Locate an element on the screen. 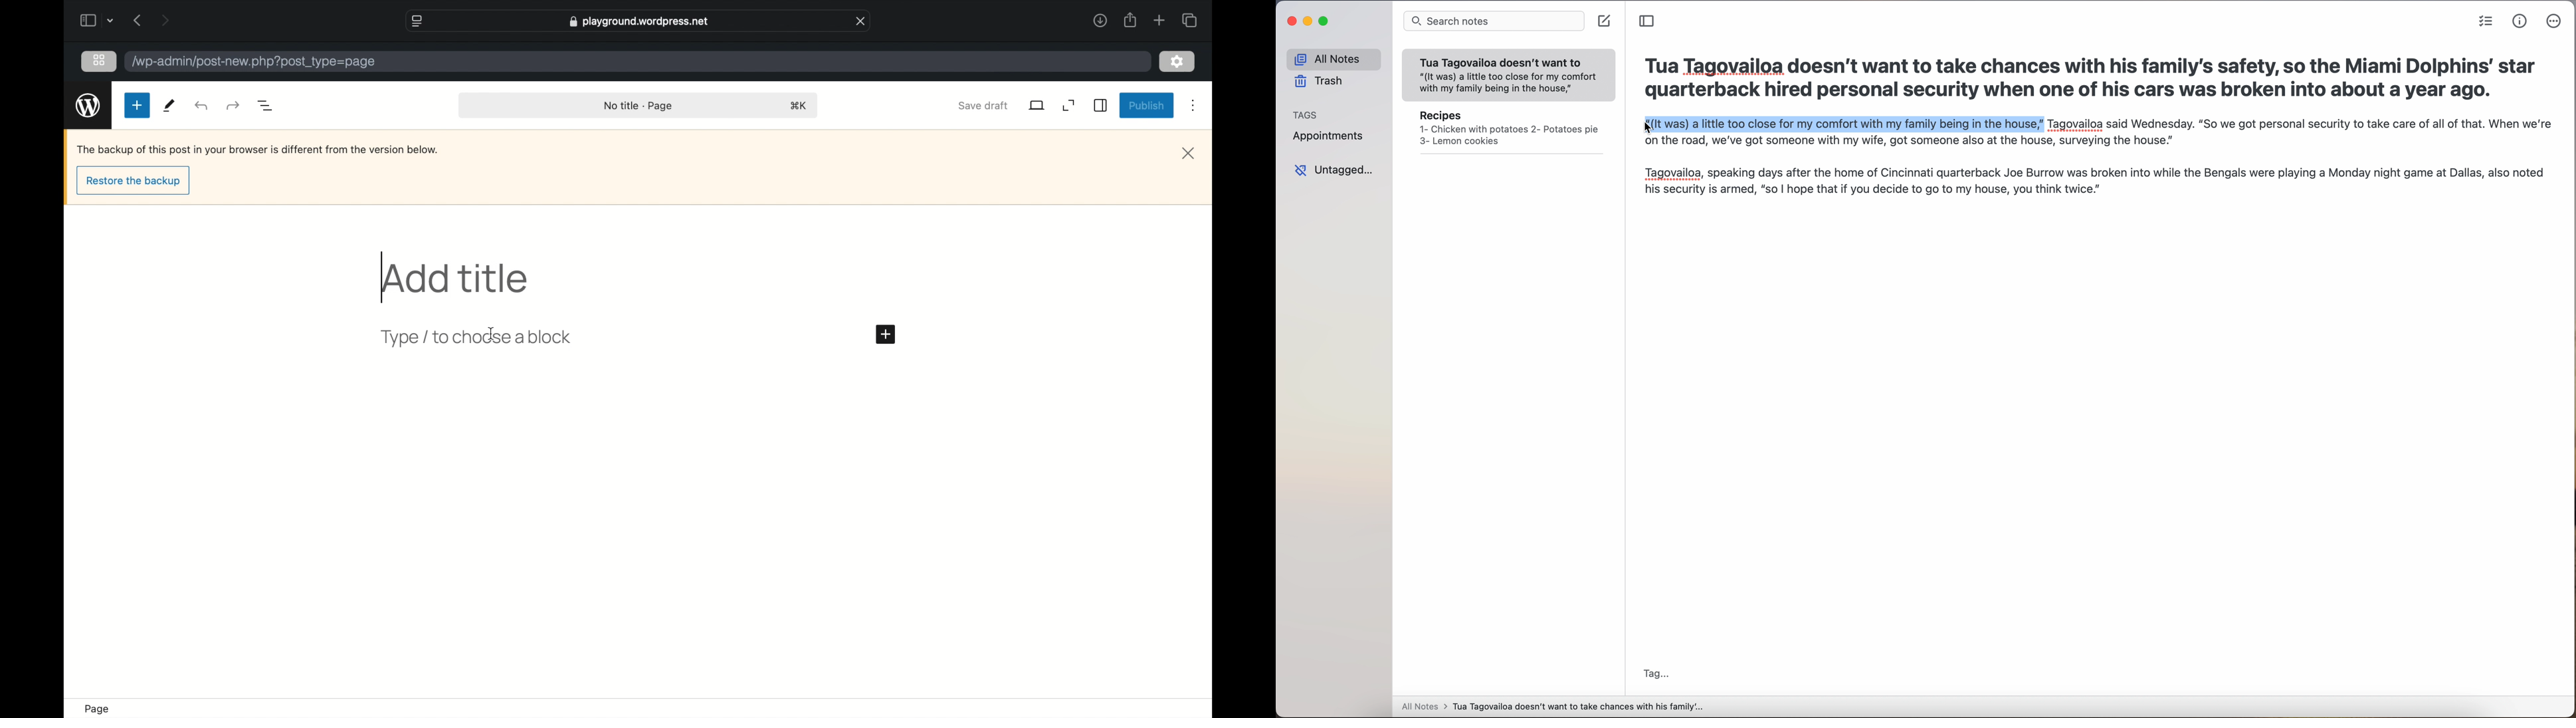 The width and height of the screenshot is (2576, 728). appointments is located at coordinates (1332, 137).